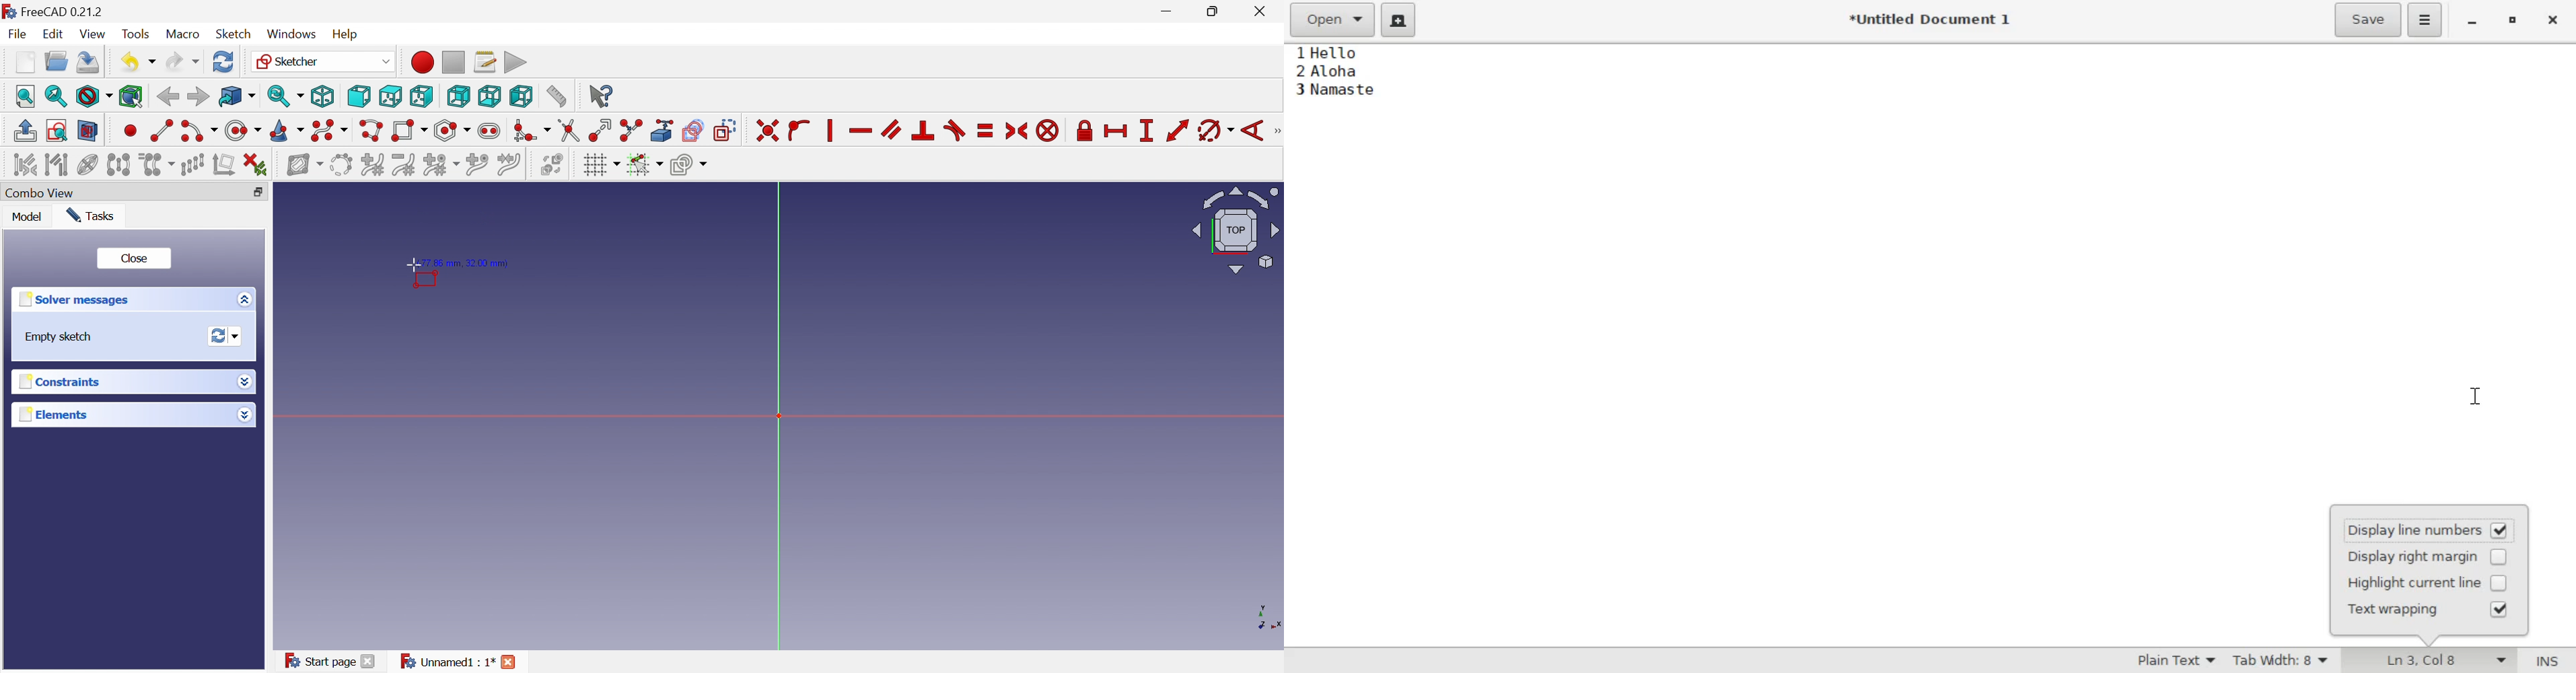 The image size is (2576, 700). I want to click on Close, so click(1263, 12).